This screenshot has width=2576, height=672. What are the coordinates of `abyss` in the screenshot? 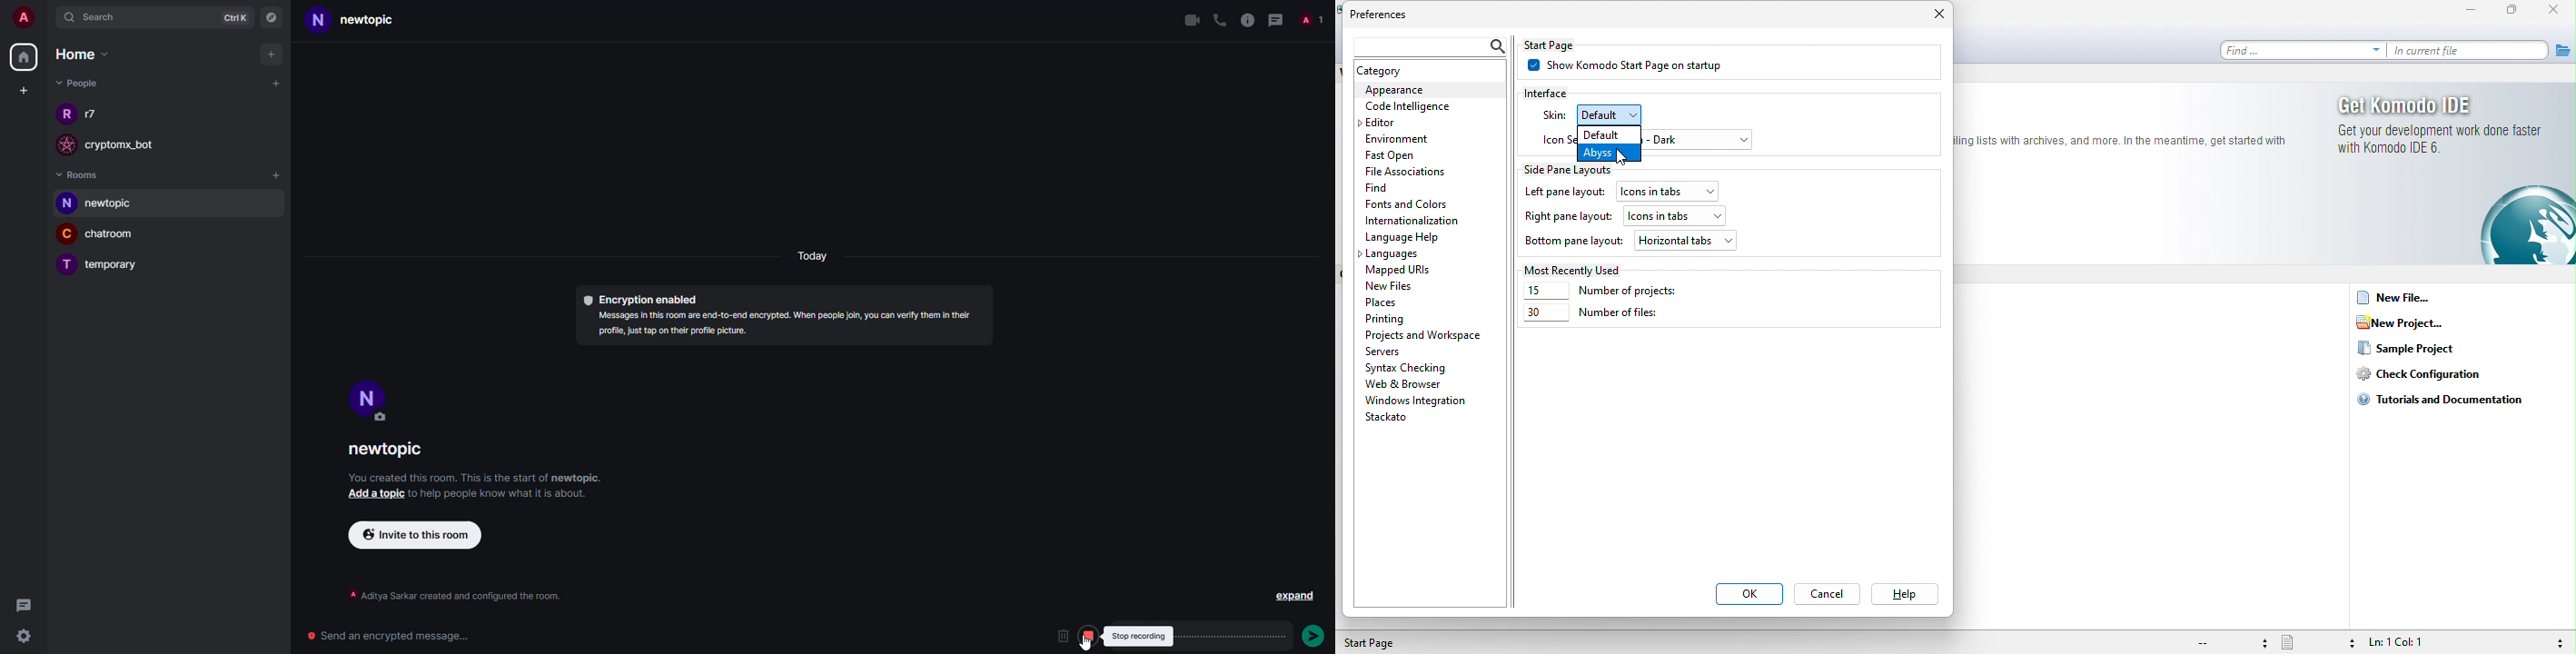 It's located at (1609, 152).